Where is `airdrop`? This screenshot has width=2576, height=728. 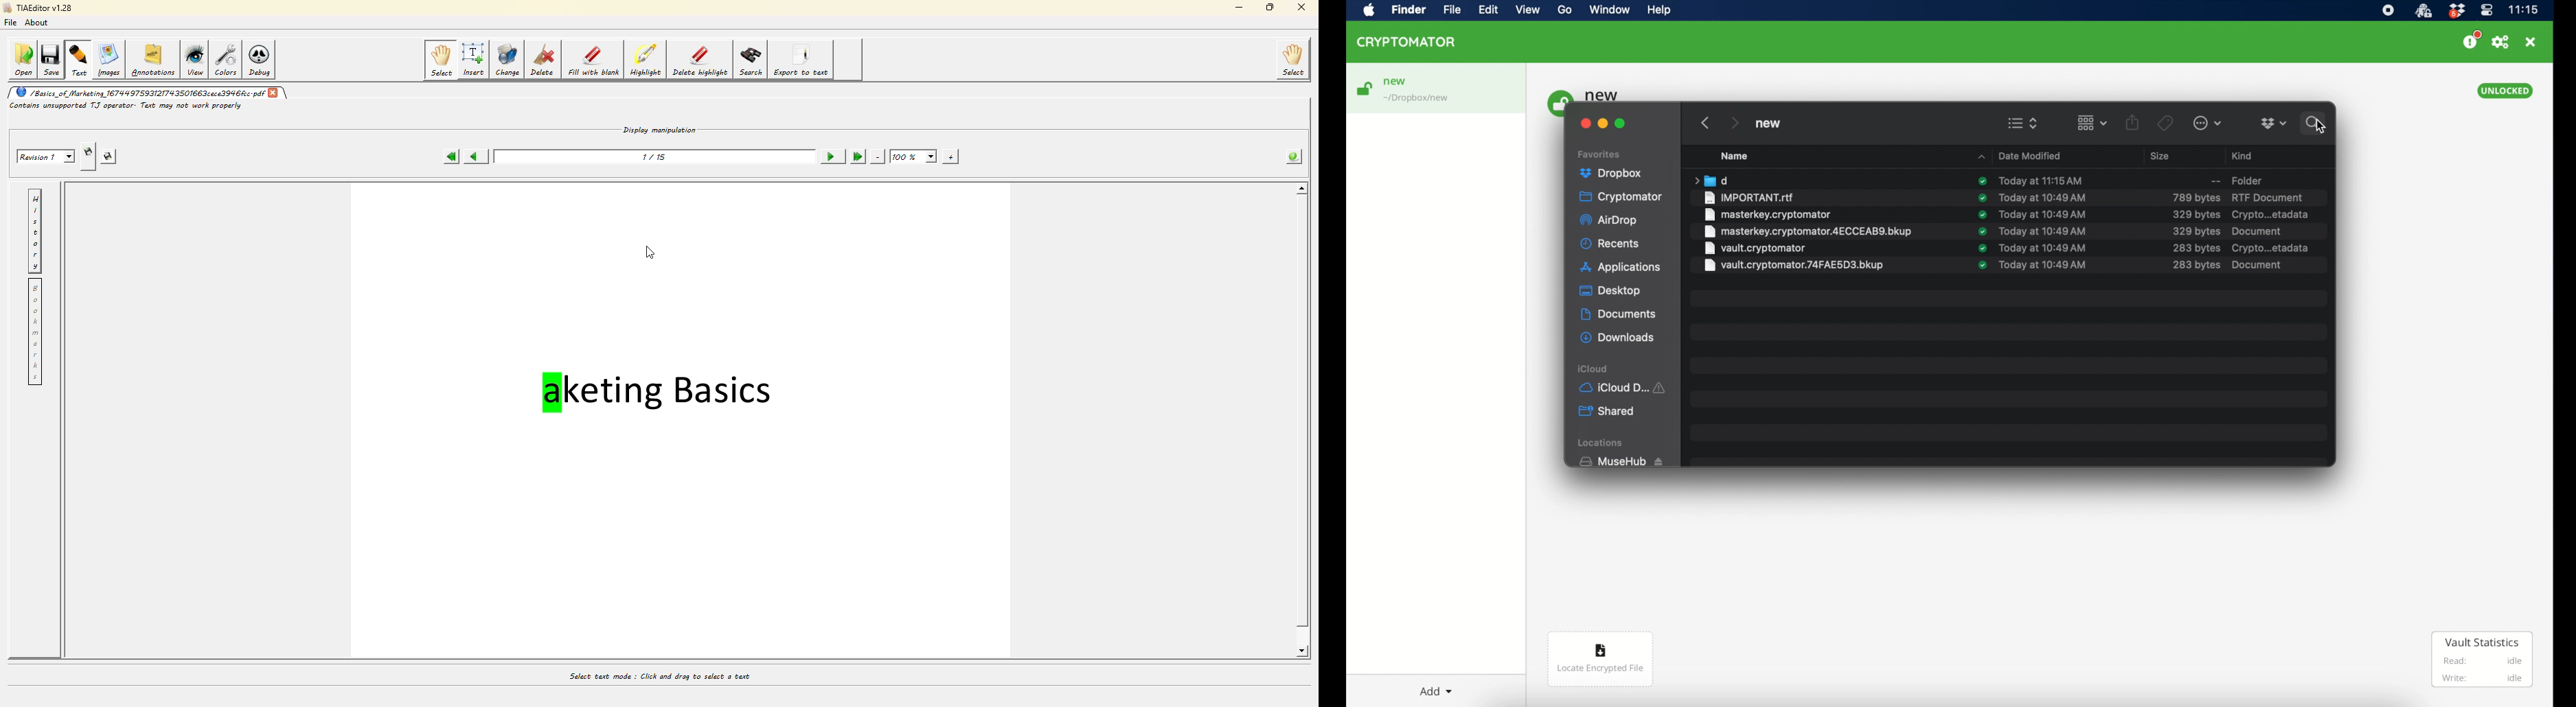
airdrop is located at coordinates (1609, 221).